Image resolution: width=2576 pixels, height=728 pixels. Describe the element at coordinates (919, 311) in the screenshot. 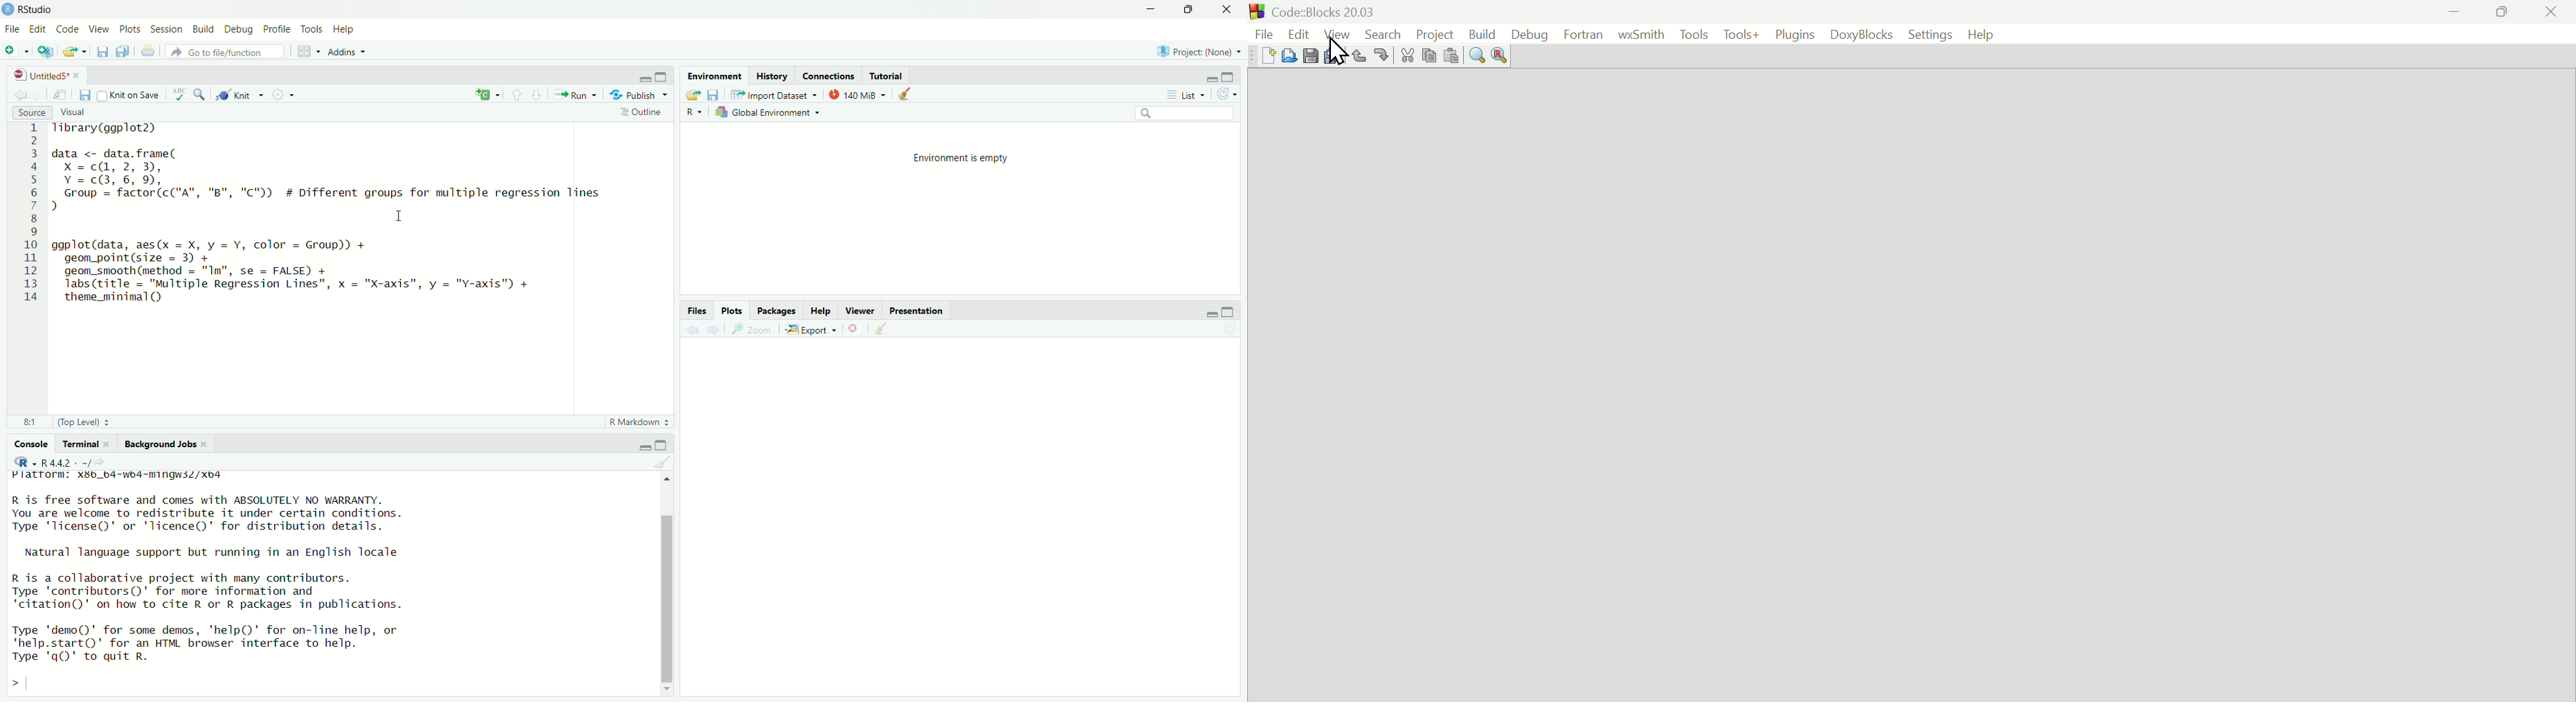

I see `Presentation` at that location.